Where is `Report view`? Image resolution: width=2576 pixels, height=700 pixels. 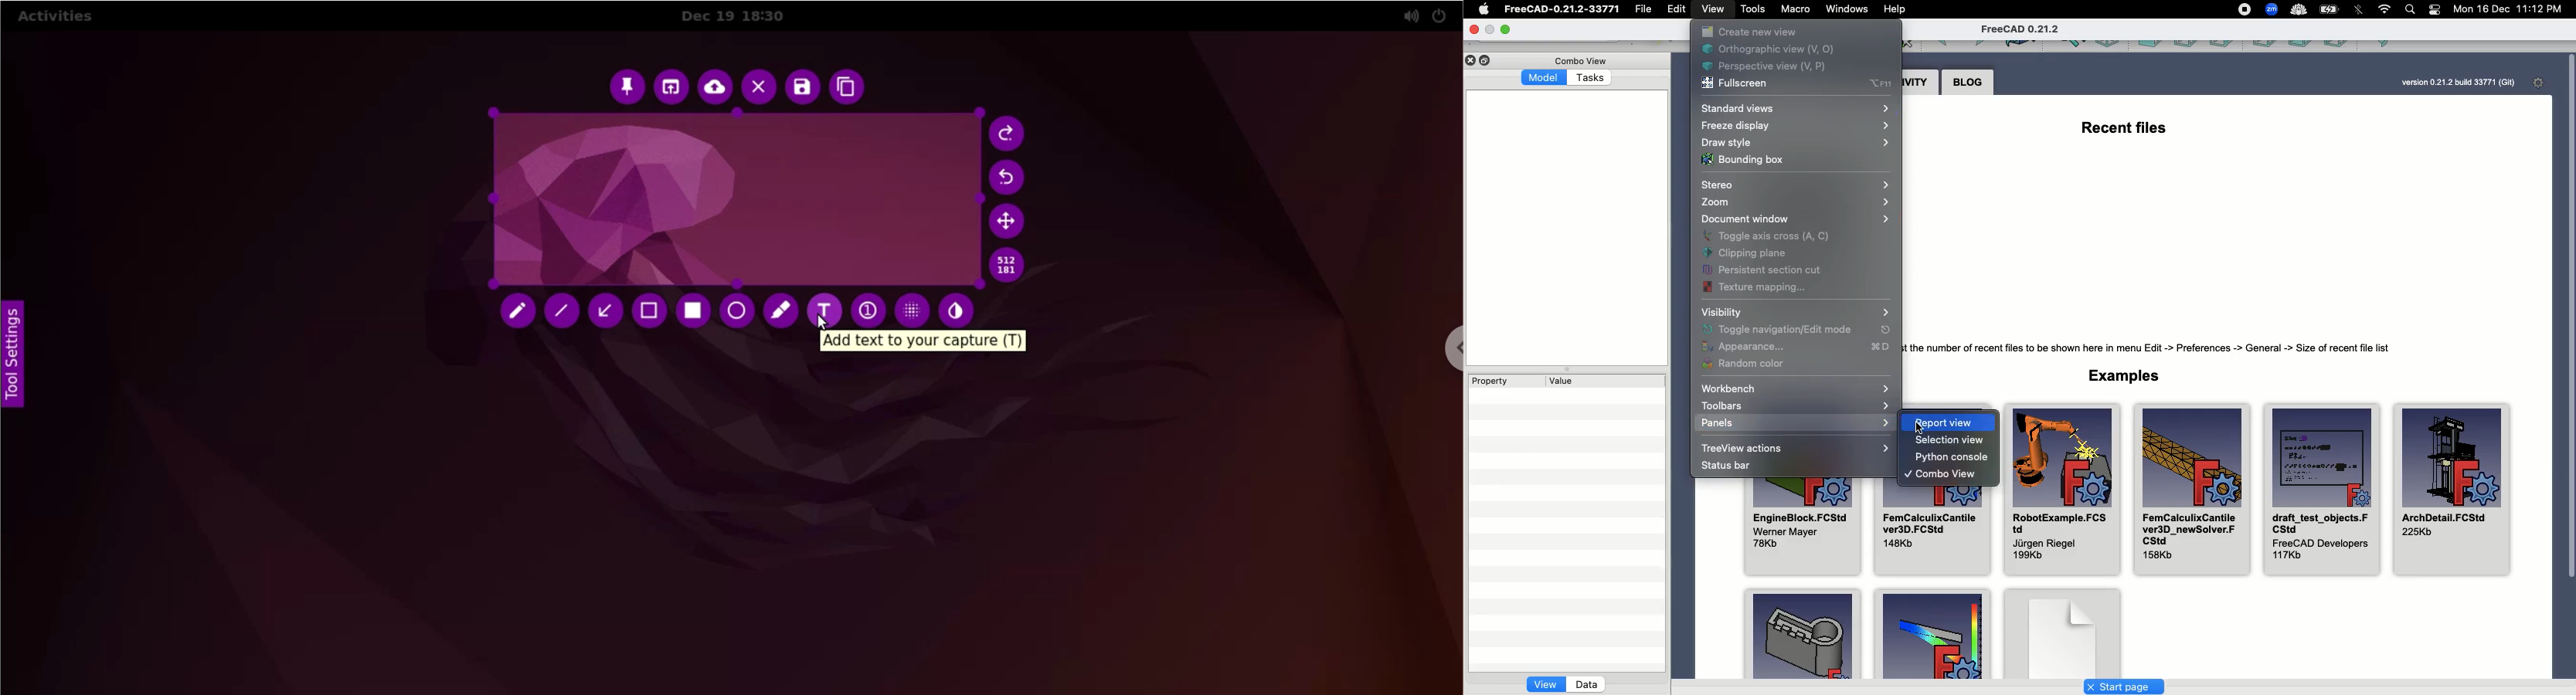 Report view is located at coordinates (1946, 421).